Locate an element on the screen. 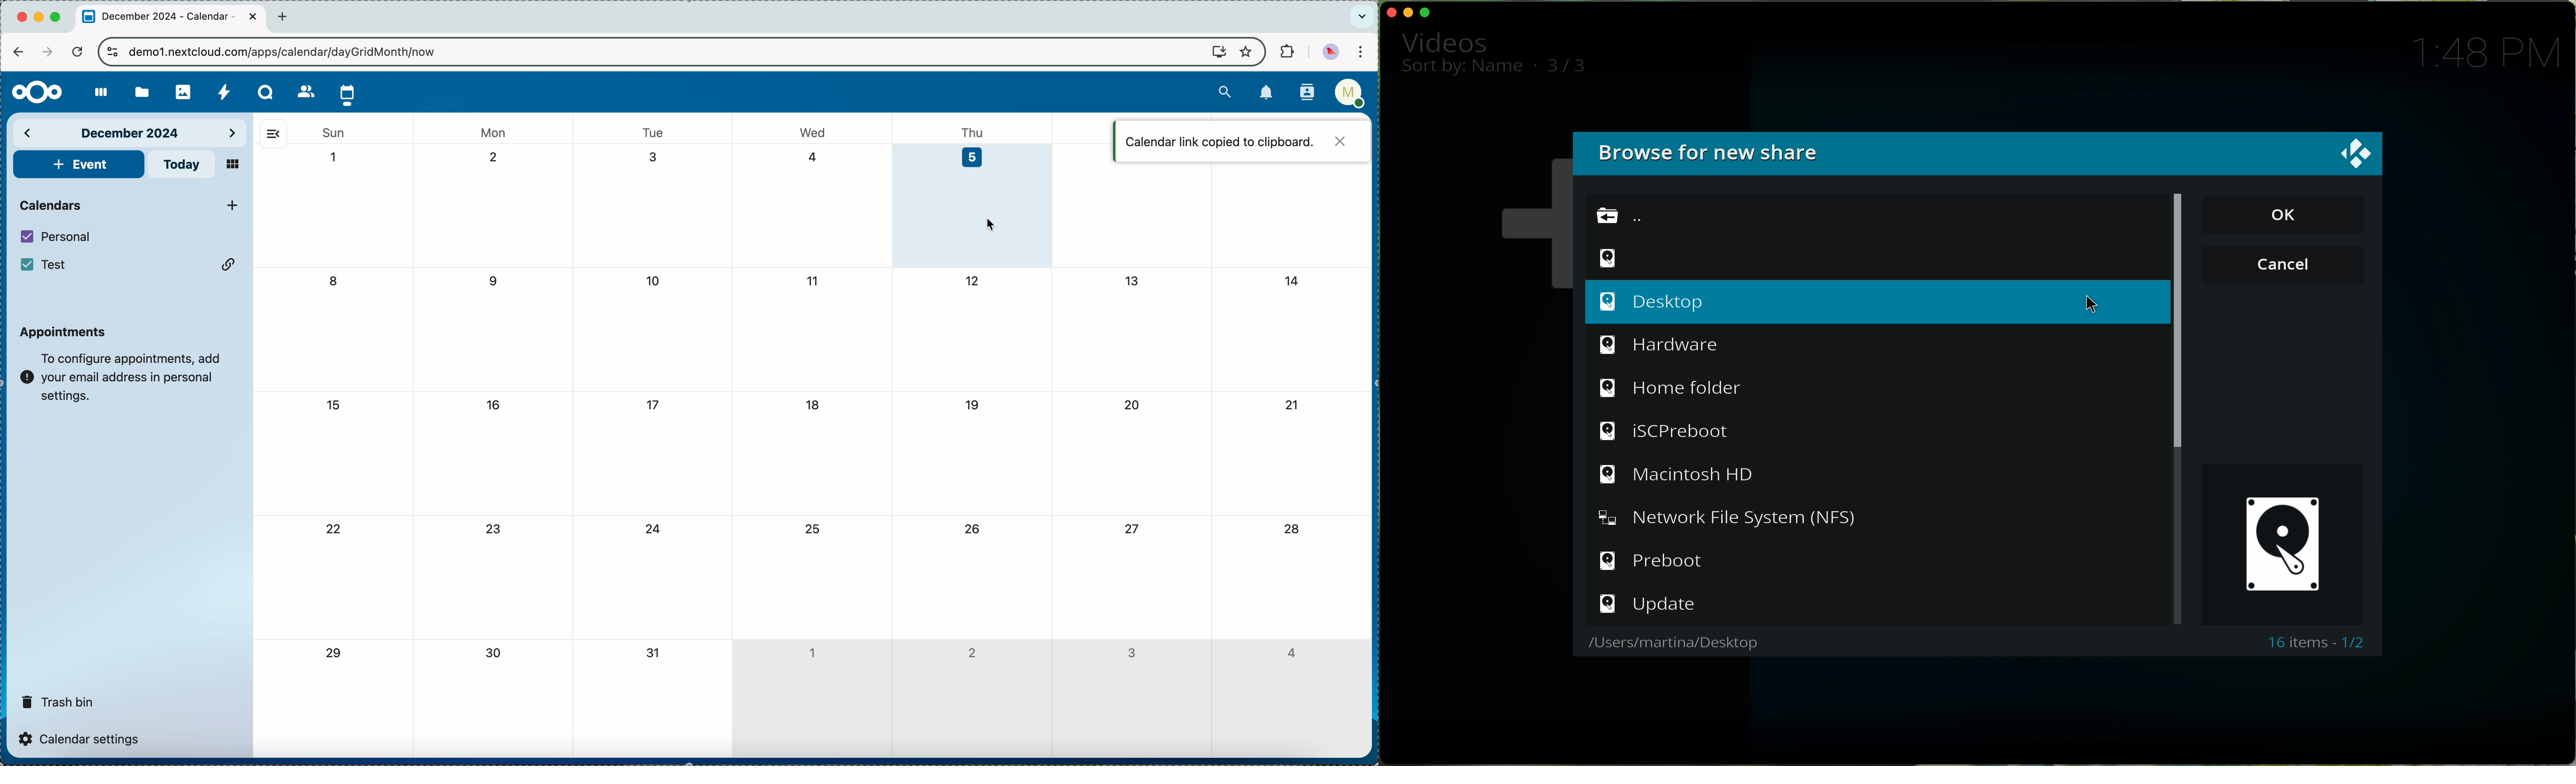 The height and width of the screenshot is (784, 2576). 10 is located at coordinates (655, 282).